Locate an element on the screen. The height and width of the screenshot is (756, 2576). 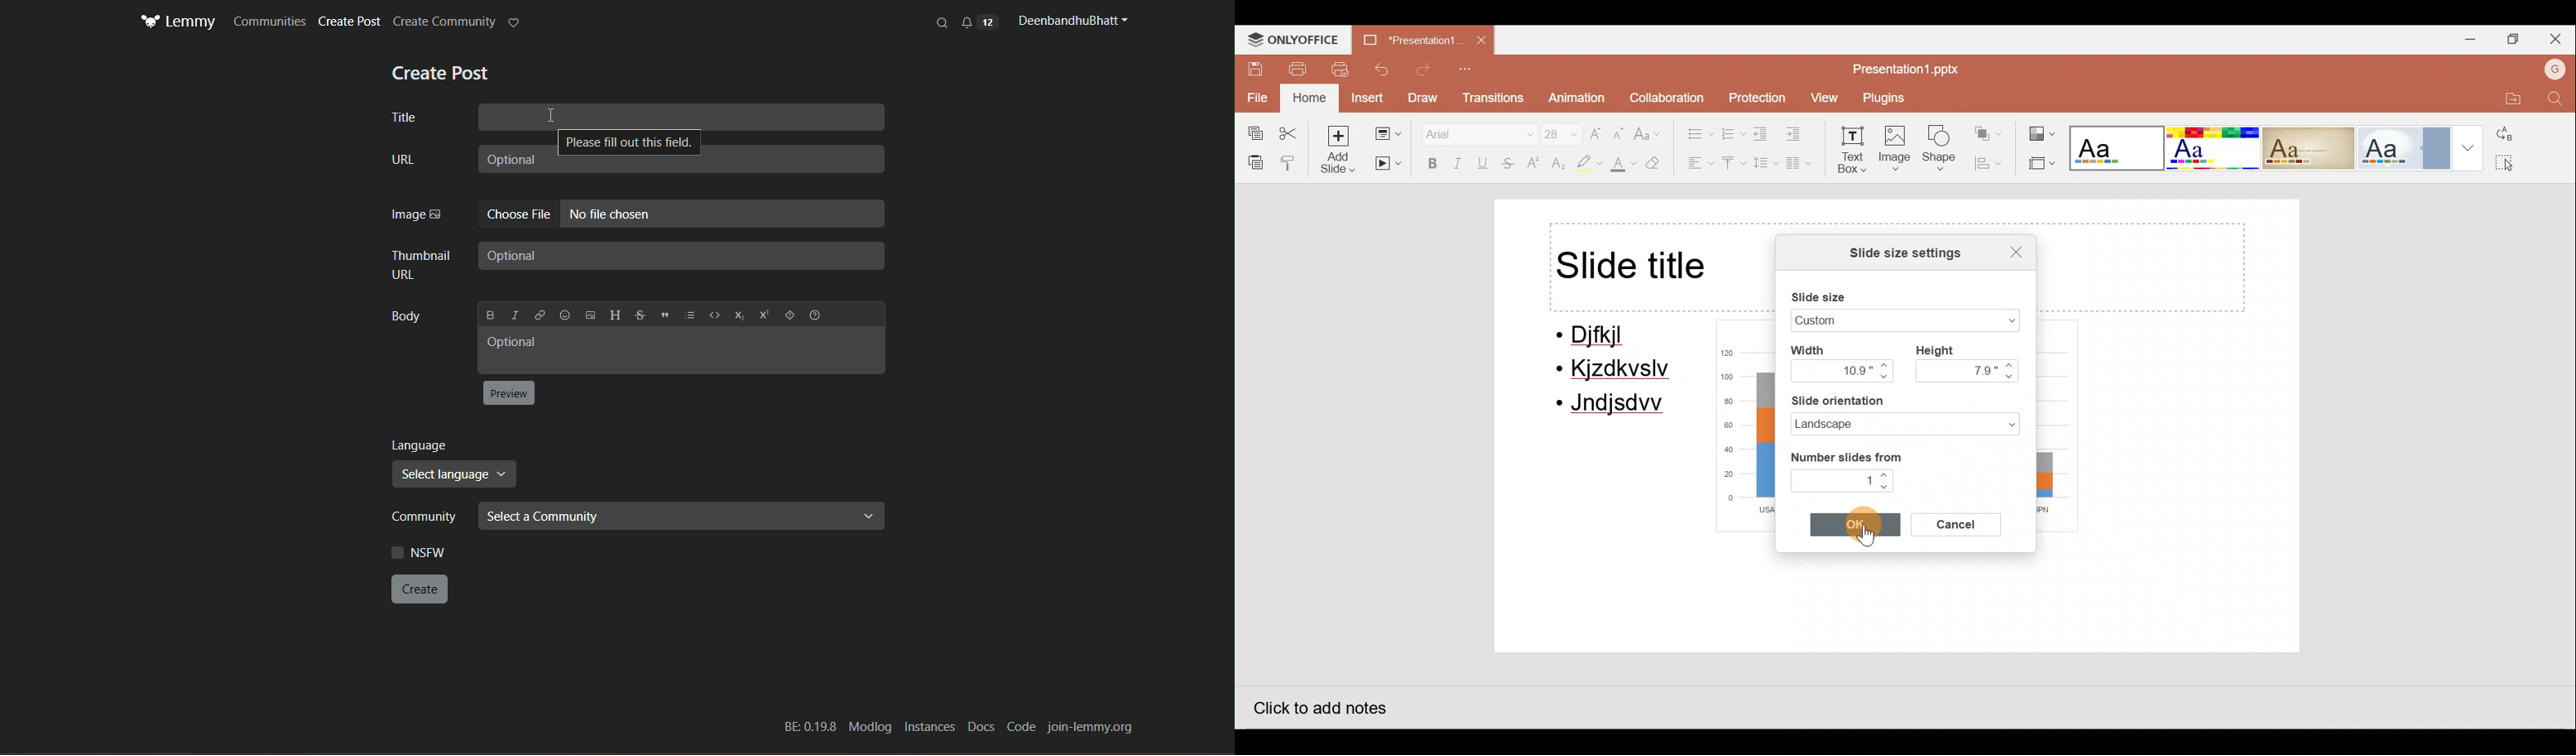
Slide orientation dropdown is located at coordinates (1999, 422).